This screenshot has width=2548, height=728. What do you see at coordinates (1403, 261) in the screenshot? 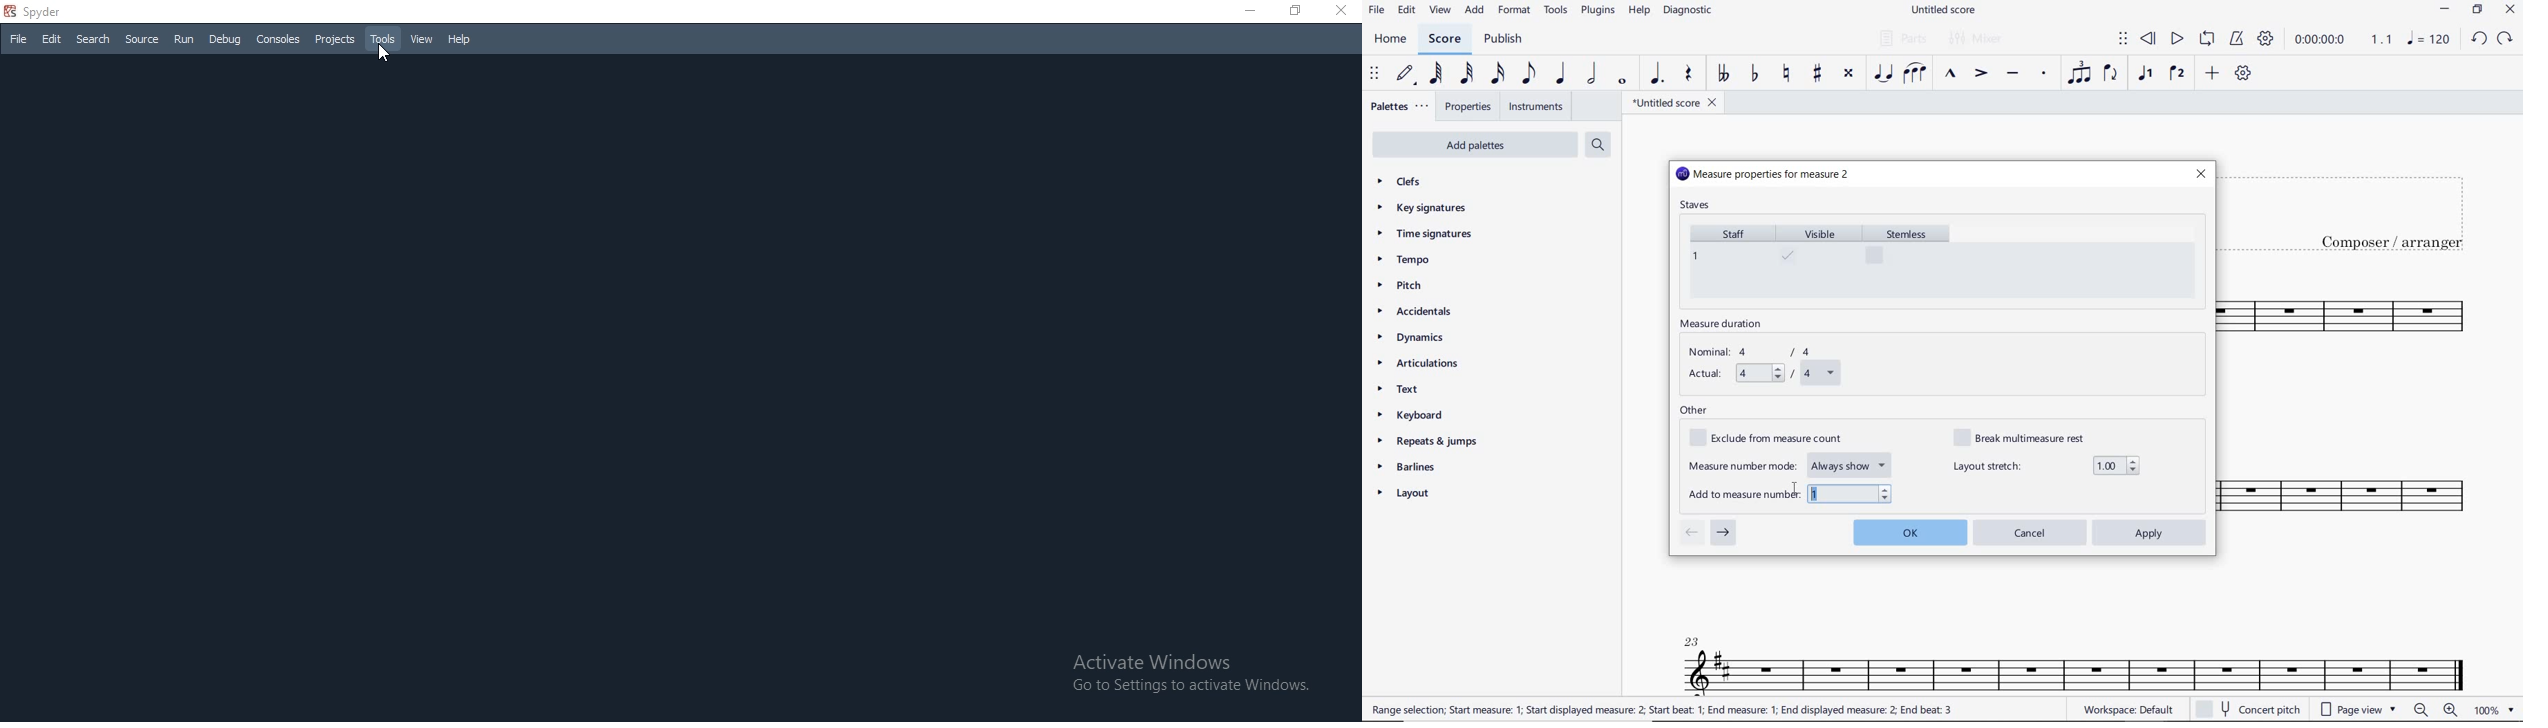
I see `TEMPO` at bounding box center [1403, 261].